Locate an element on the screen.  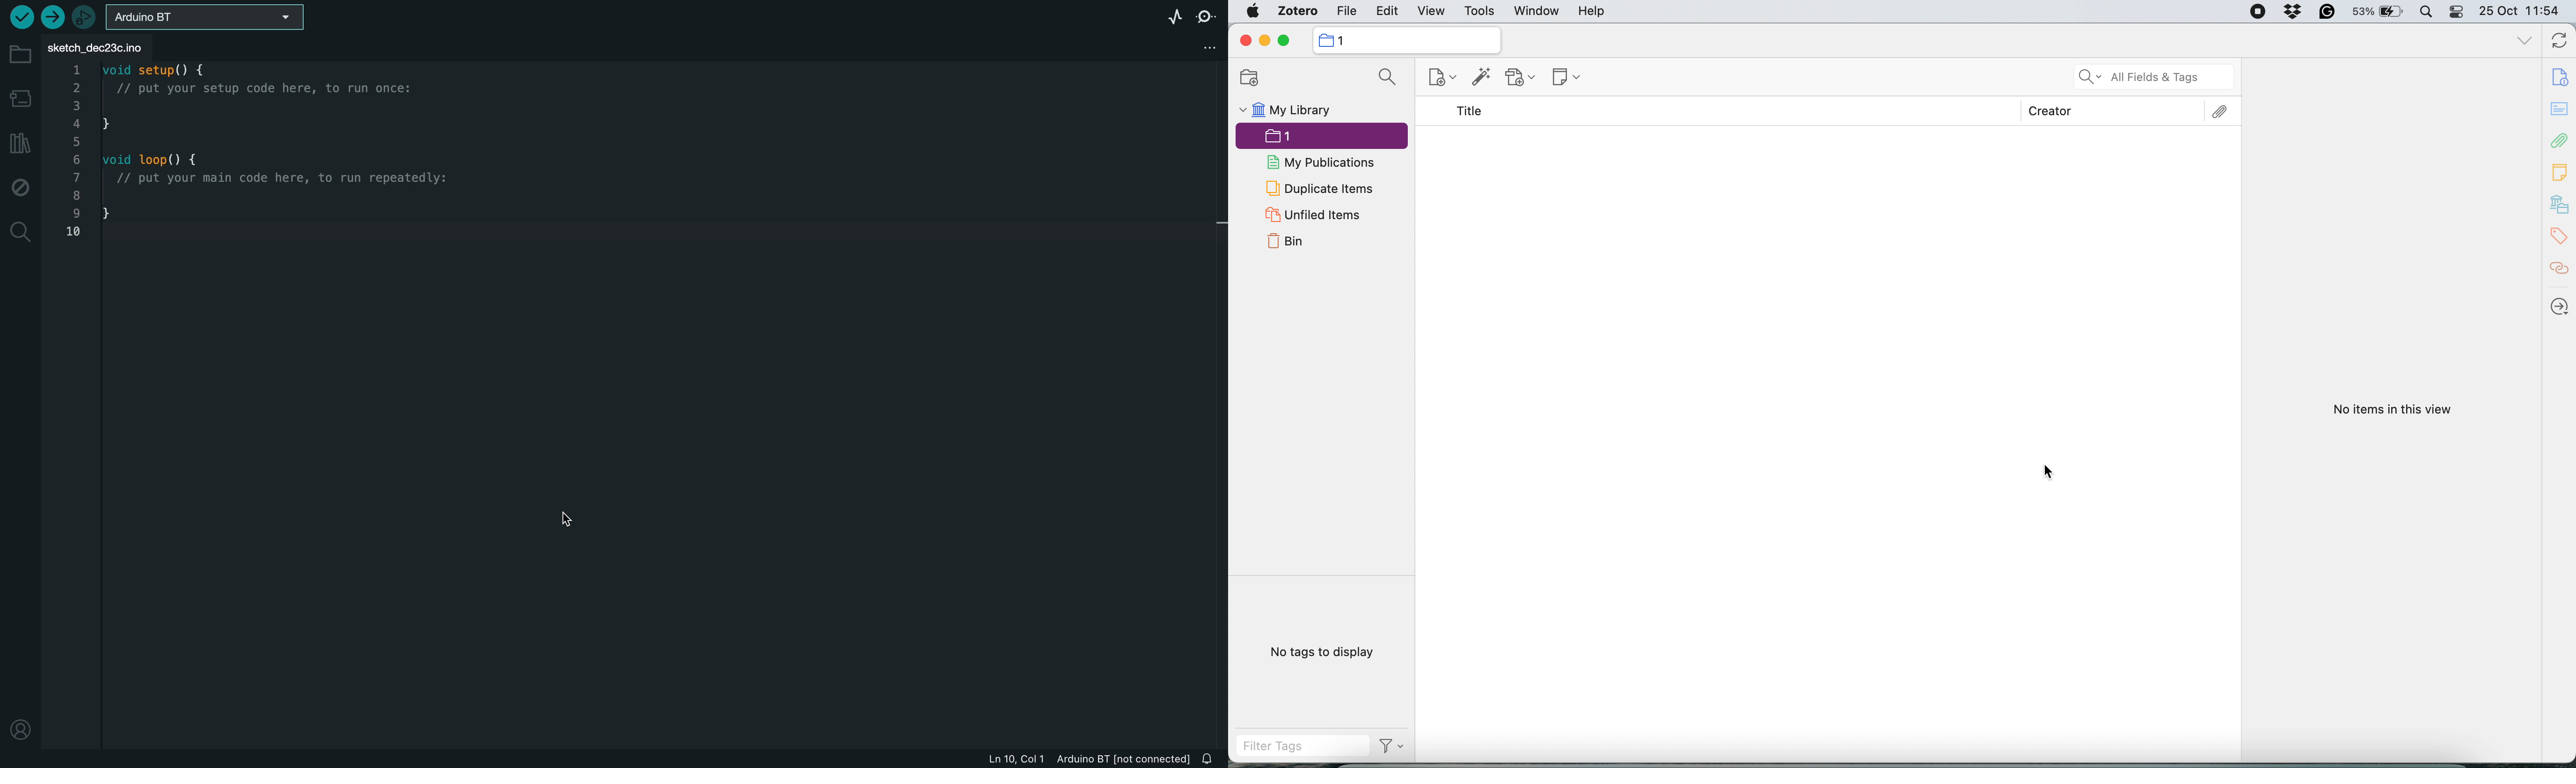
system logo is located at coordinates (1251, 11).